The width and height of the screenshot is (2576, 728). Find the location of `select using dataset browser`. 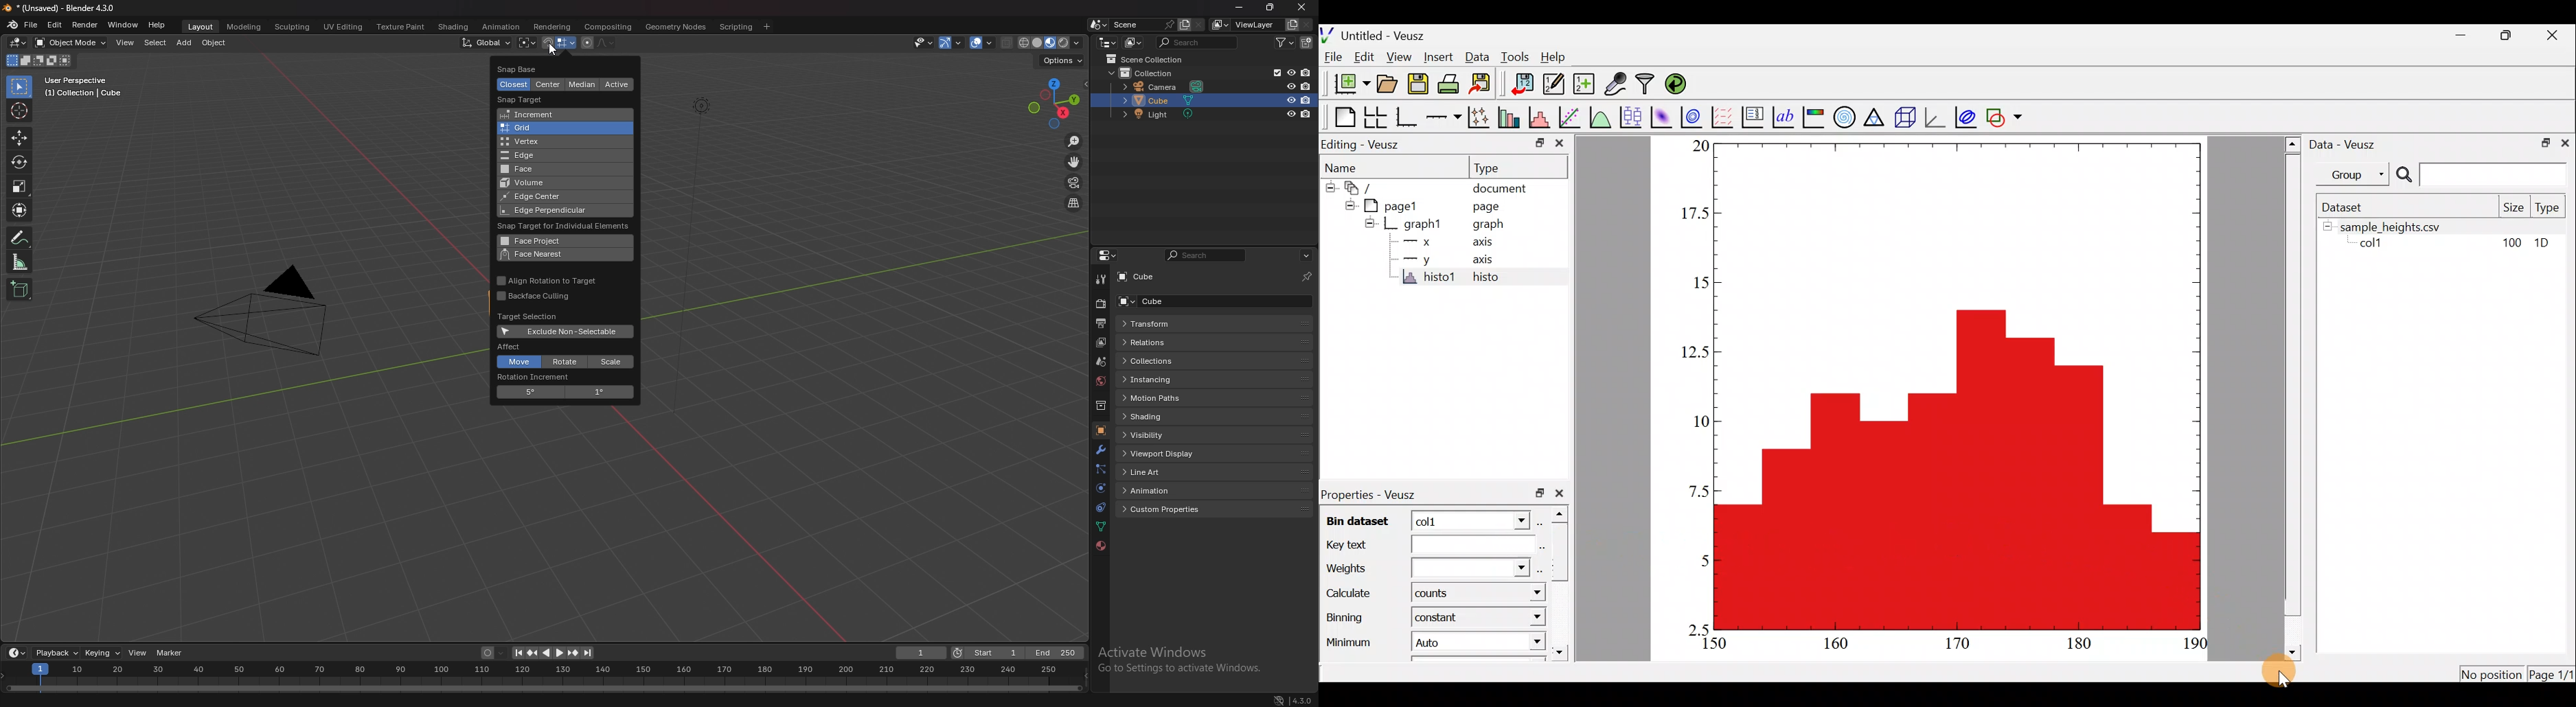

select using dataset browser is located at coordinates (1539, 569).